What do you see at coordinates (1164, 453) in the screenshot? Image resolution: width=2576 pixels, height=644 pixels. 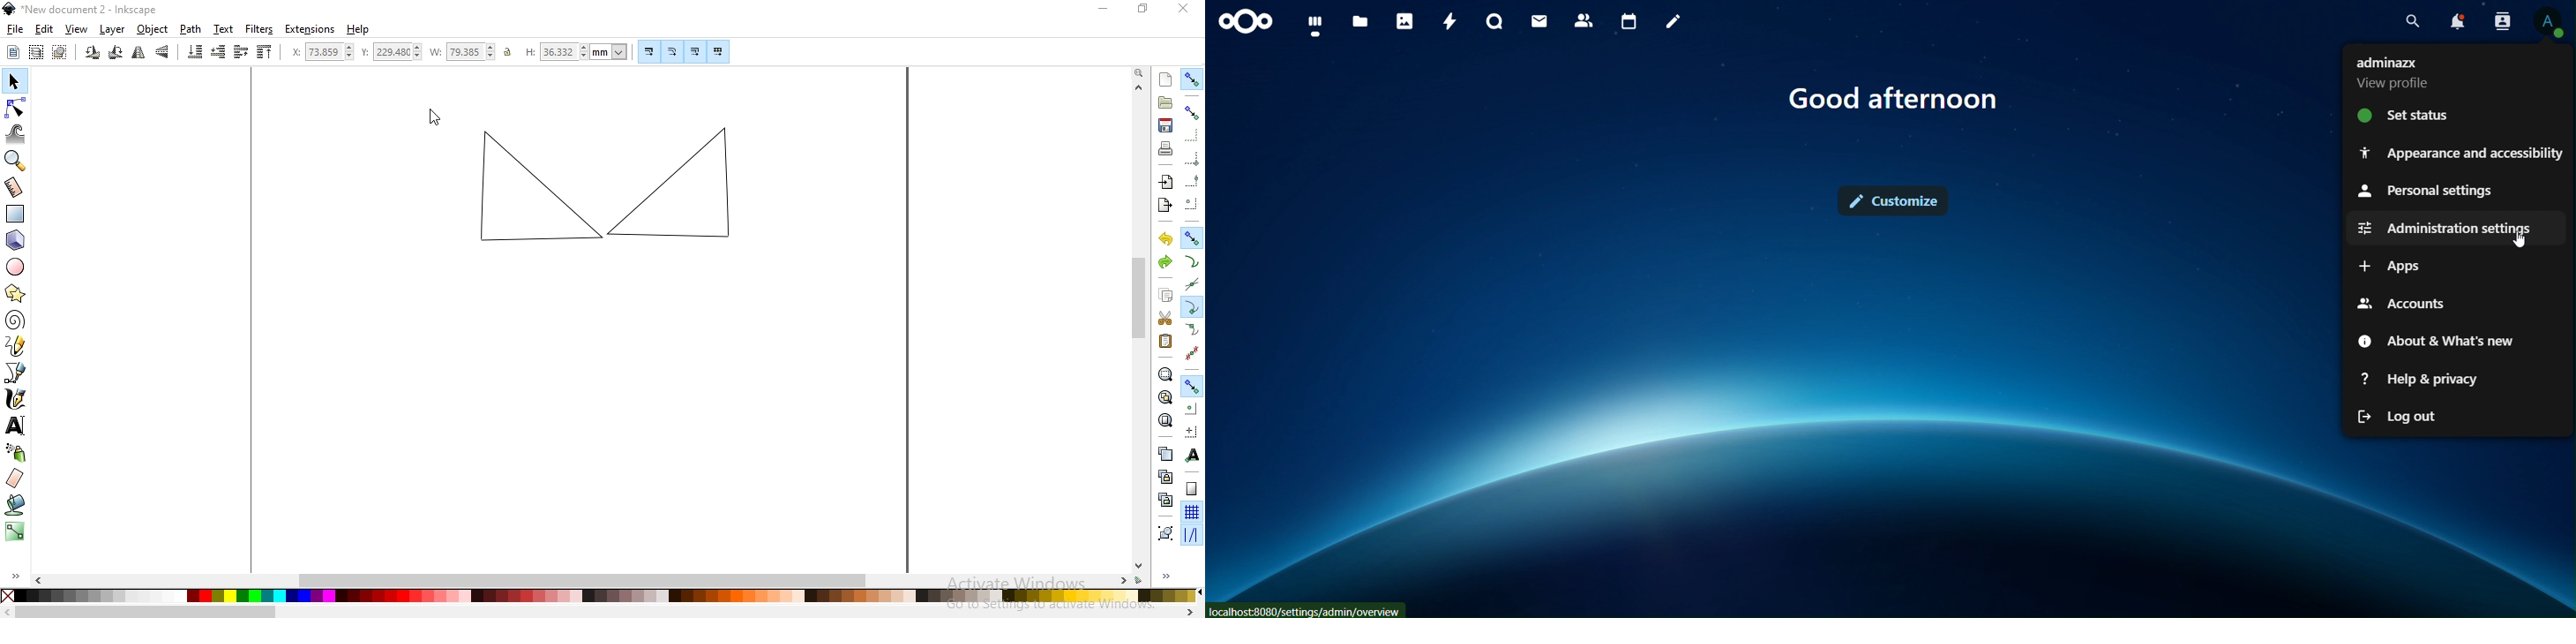 I see `duplicate selected objects` at bounding box center [1164, 453].